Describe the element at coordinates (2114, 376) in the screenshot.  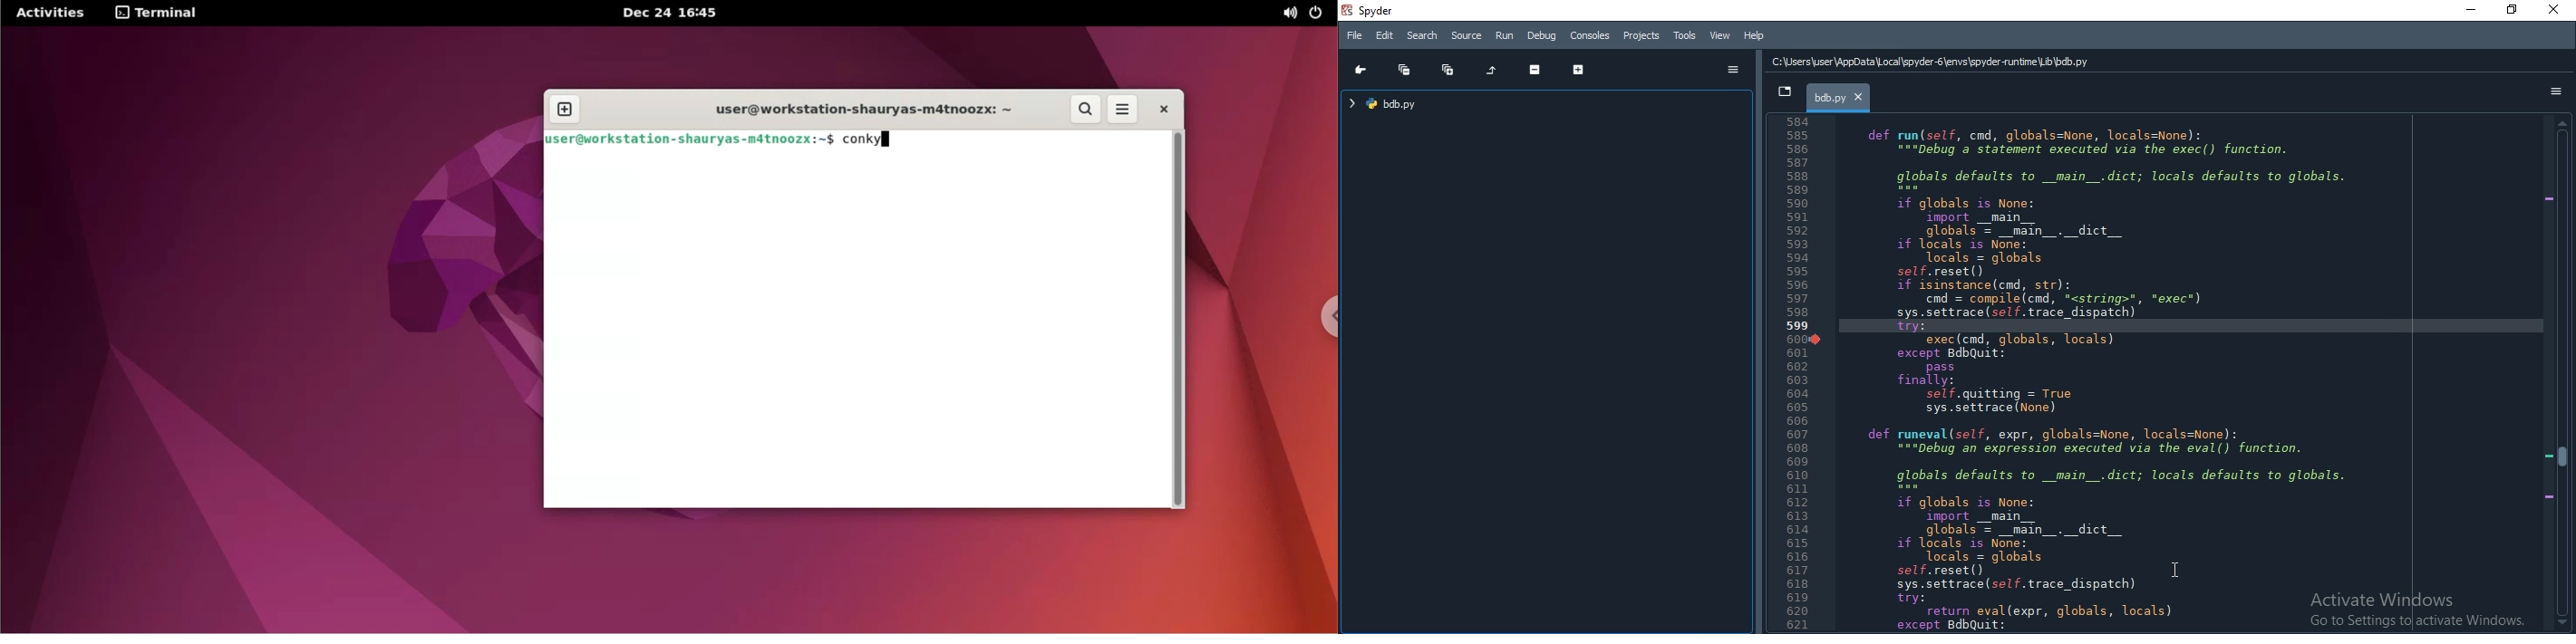
I see `def run(self, cnd, globals=None, locals=None):
“="pebug’a statement executed via the exec() function.
globals defaults to _main_.dict; locals defaults to globals.
if globals is None:
import __main__
globals = _main_._dict__
if locals is None:
Tocals = globals
self.reset()
if isinstance(cnd, str):
cnd = compile(cnd, <string>", *exec*)
sys.settrace (sel. trace_dispatch)
try:
exec(cnd, globals, locals)
except BdbQuit:
pass
finally:
self.quitting = True
sys.settrace (None)
def runeval(self, expr, globals=None, locals=None):
“="Debug an expression executed via the eval() function.
globals defaults to _main_.dict; locals defaults to globals.
if globals is None:
import _main__
globals = _main_._dict__
if locals is None:
Tocals = globals
self.reset()
sys.settrace (sel. trace_dispatch)
try:
return eval(expr, globals, locals)
except BdbQuit:` at that location.